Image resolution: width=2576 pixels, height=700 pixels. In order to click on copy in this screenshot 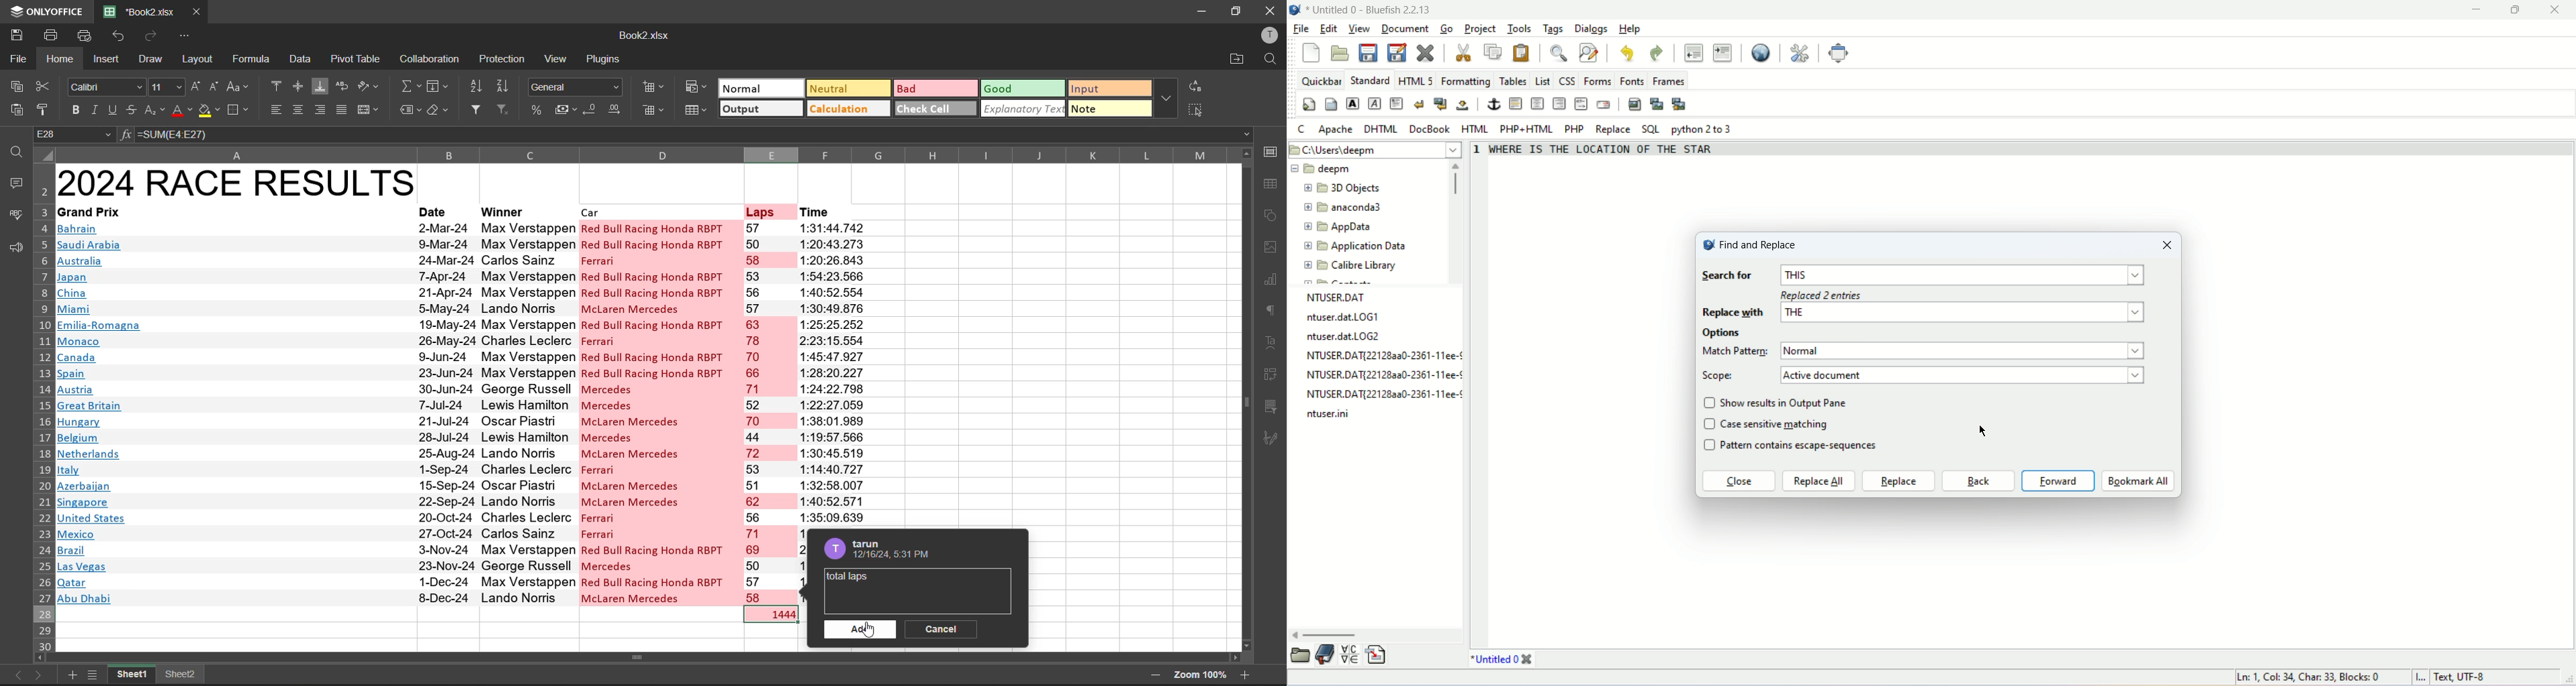, I will do `click(1494, 51)`.